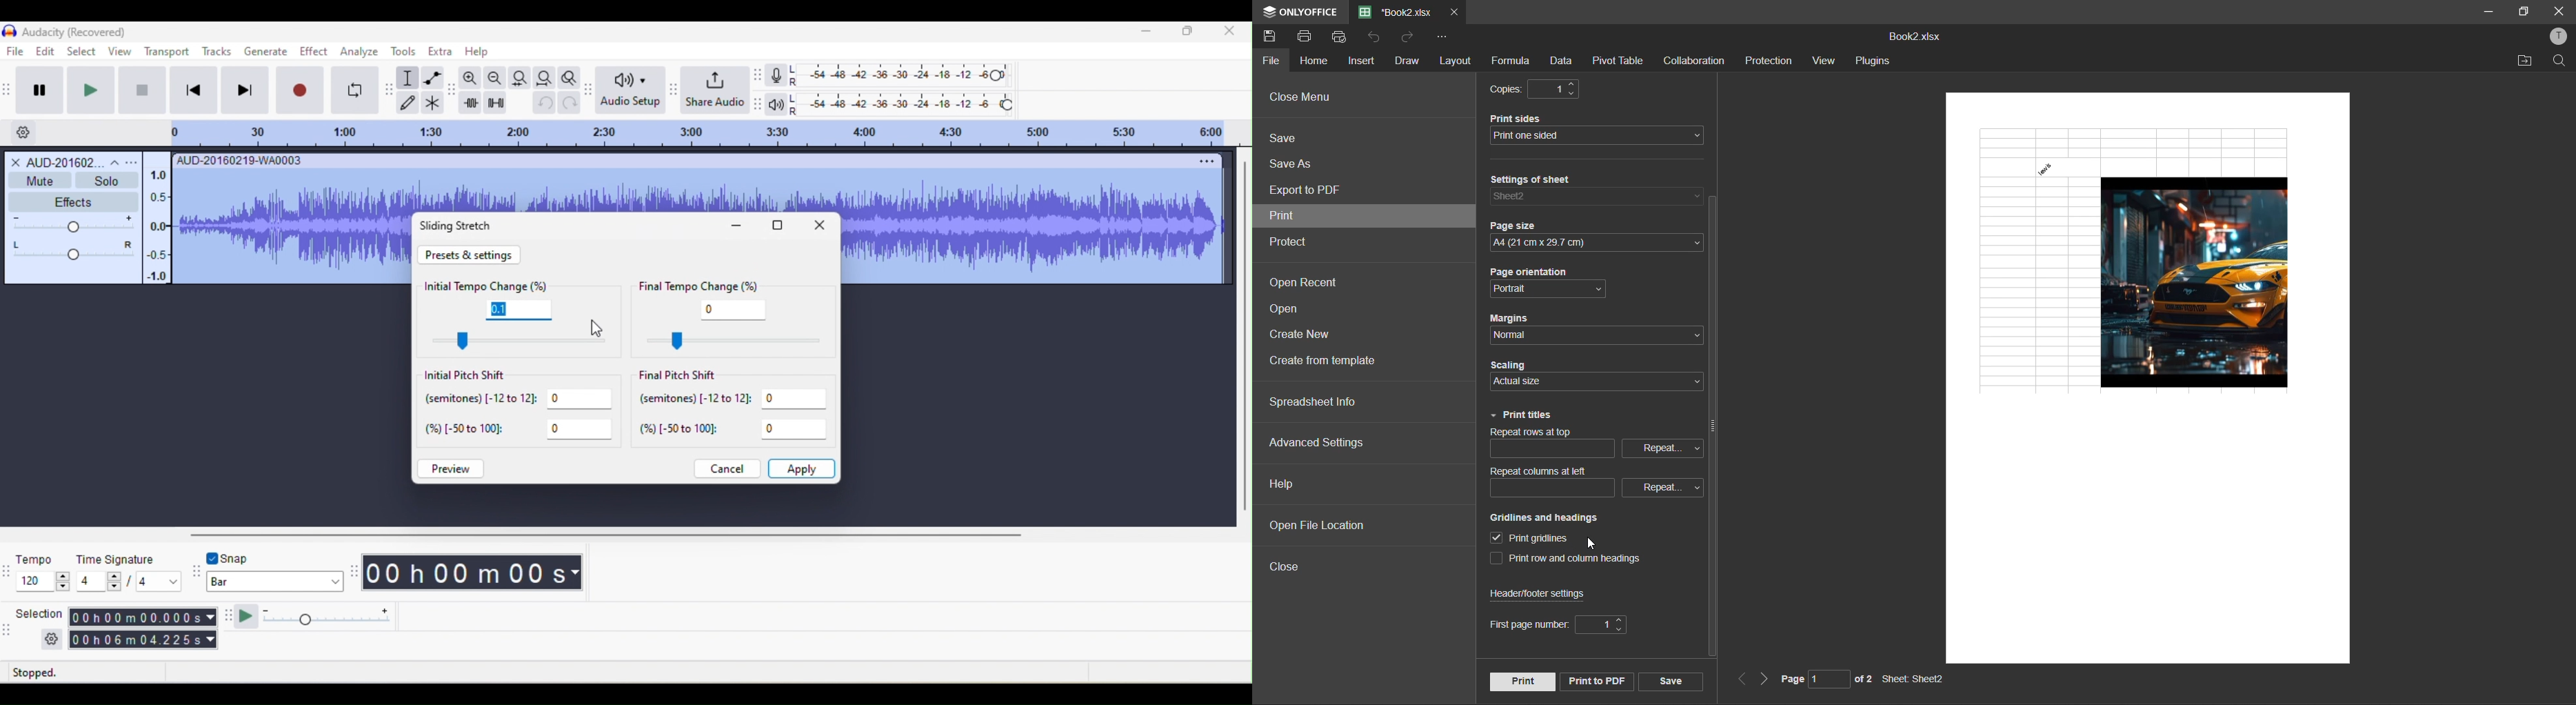  I want to click on fit project to width, so click(545, 75).